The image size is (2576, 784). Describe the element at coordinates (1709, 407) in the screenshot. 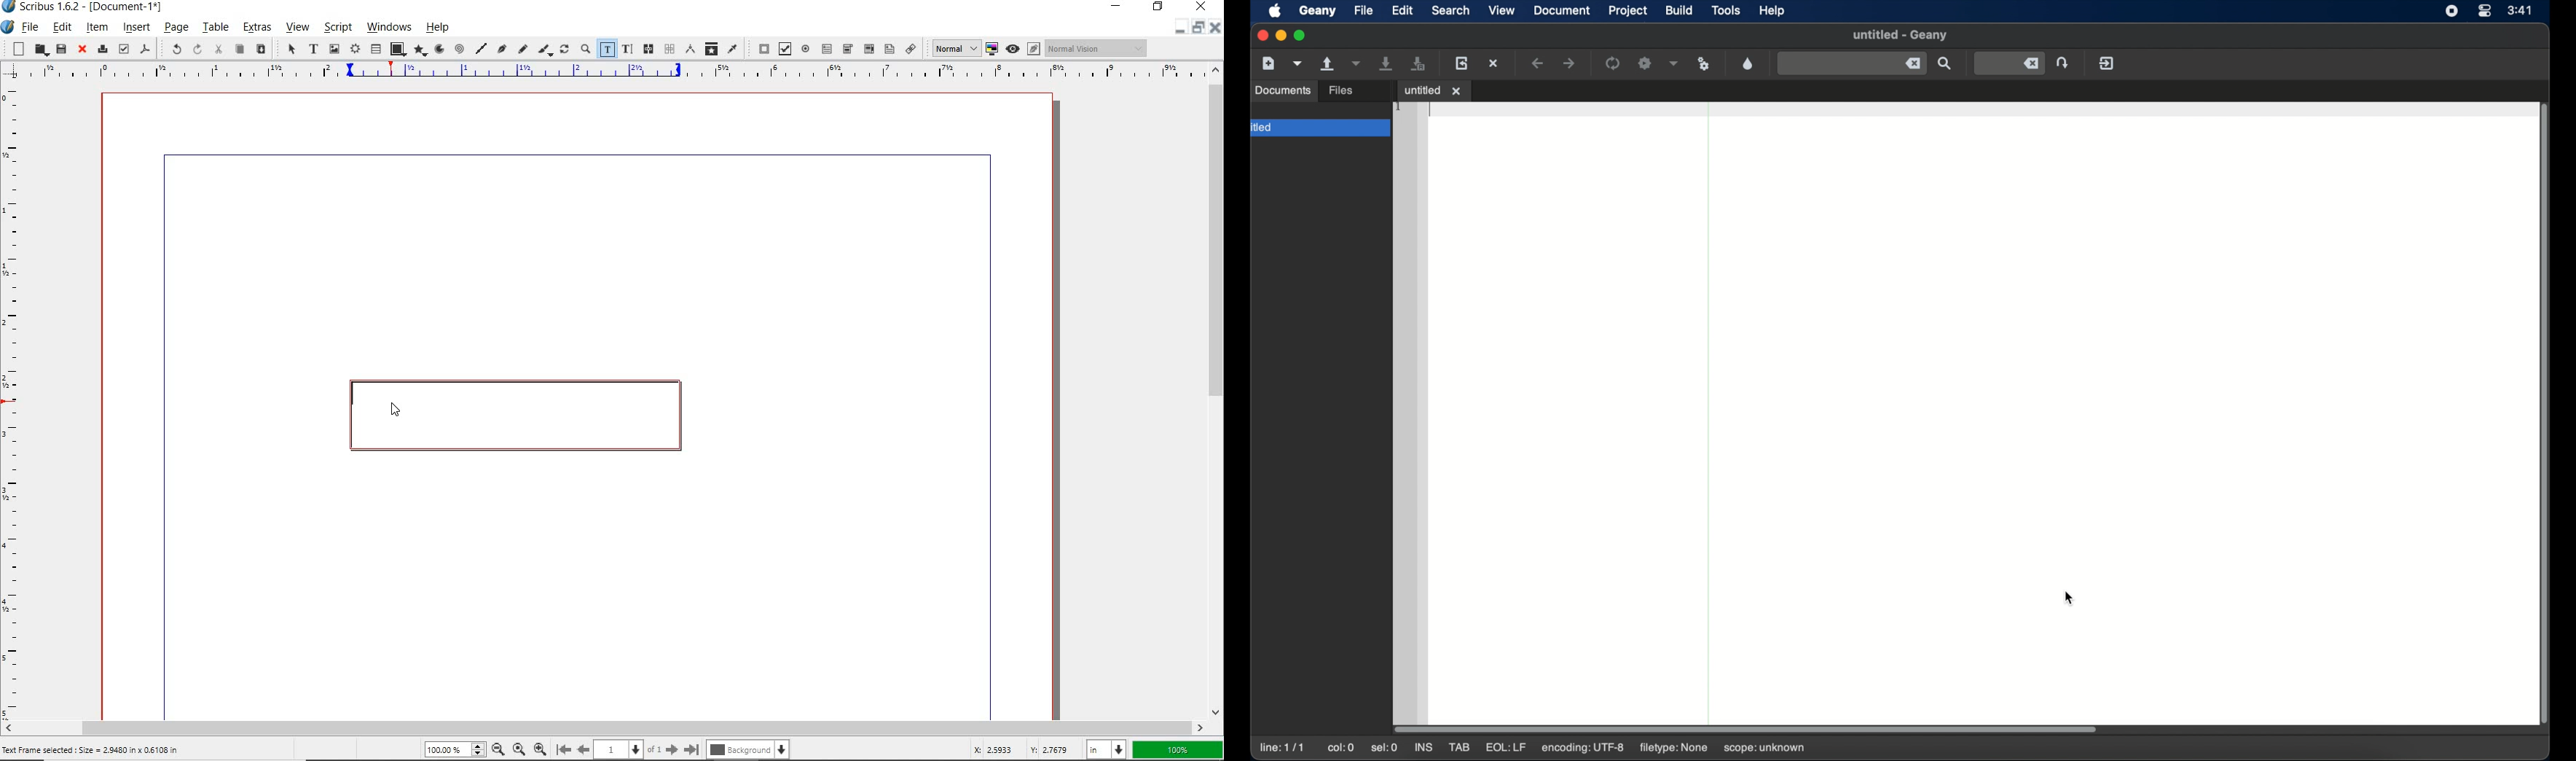

I see `divider` at that location.